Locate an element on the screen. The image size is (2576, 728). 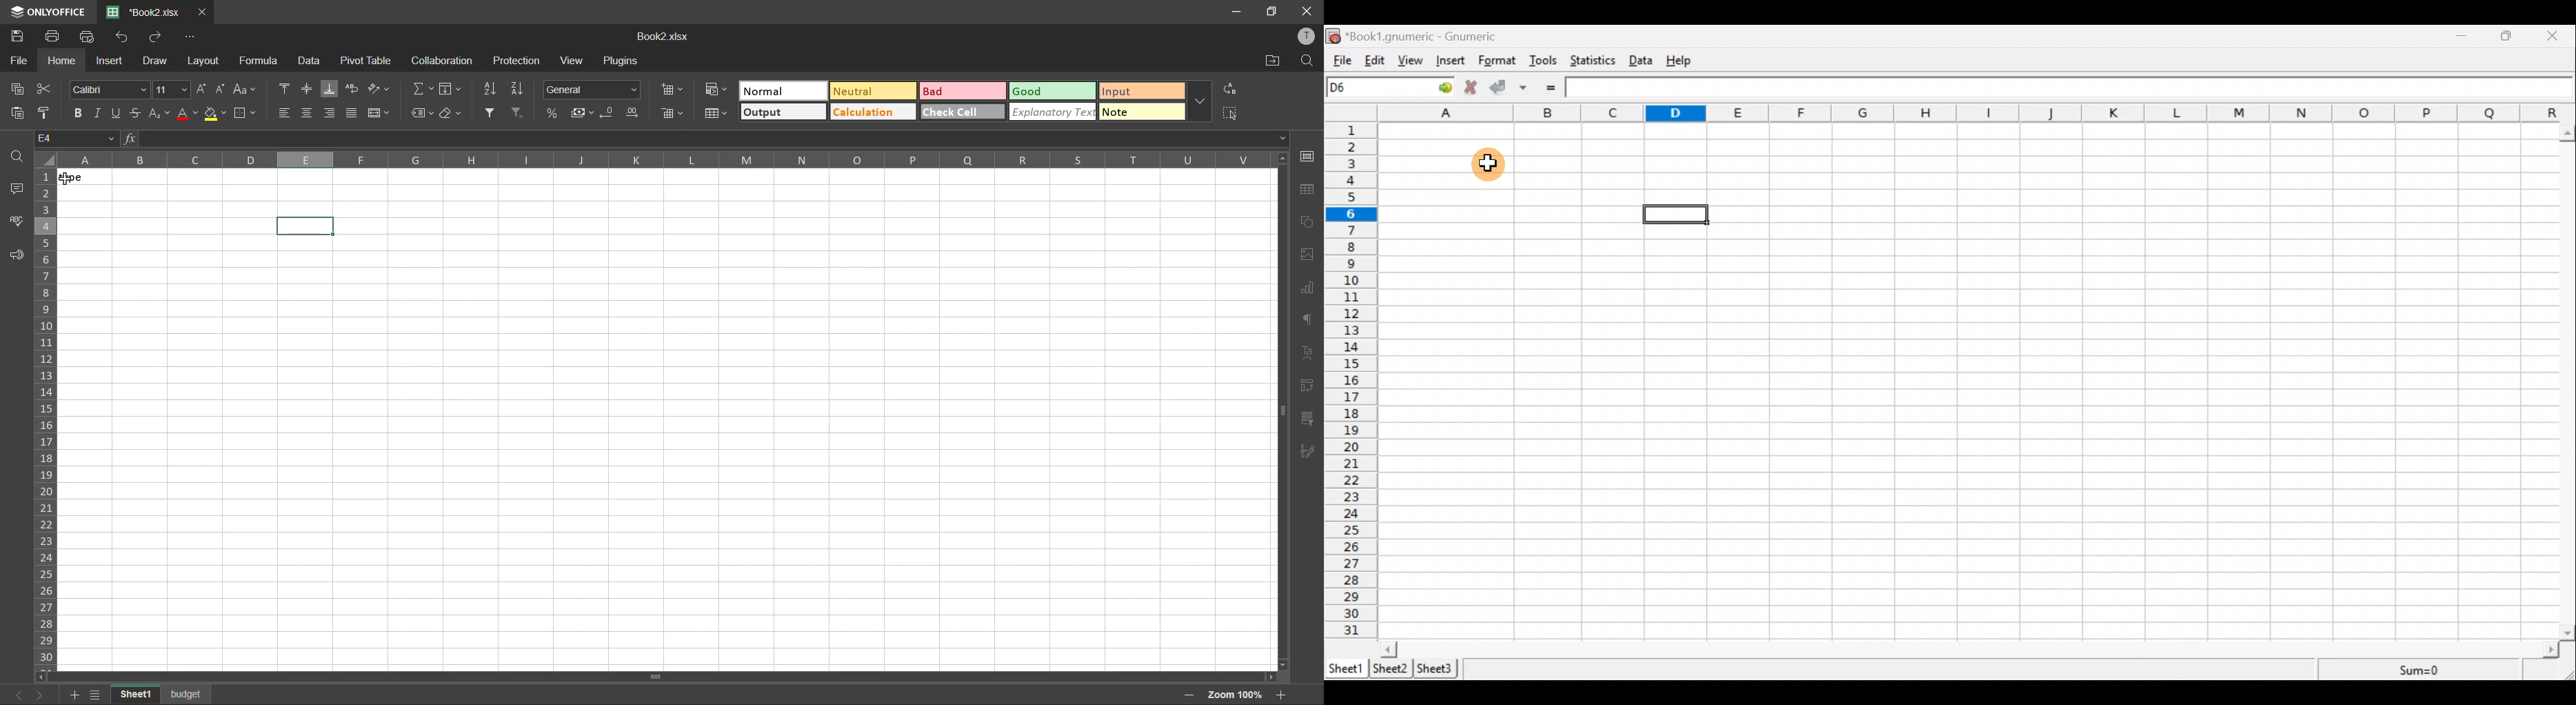
neutral is located at coordinates (872, 91).